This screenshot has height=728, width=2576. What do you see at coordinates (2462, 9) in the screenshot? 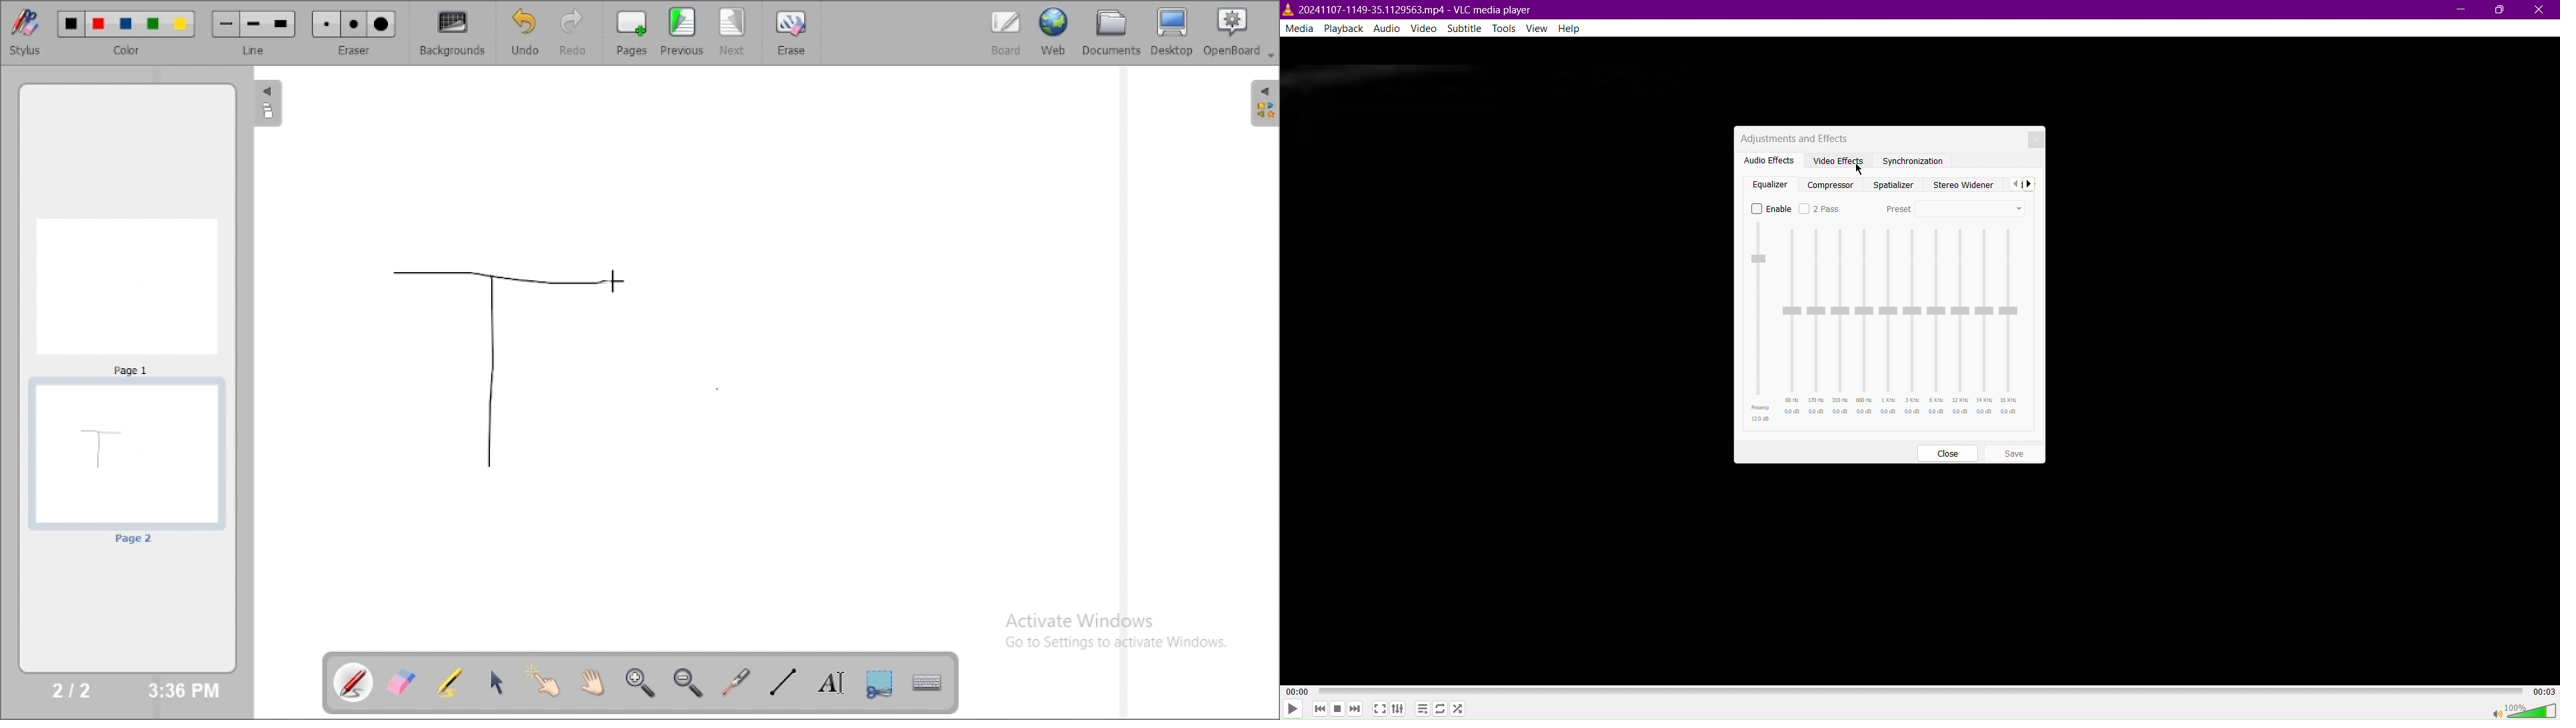
I see `Minimize` at bounding box center [2462, 9].